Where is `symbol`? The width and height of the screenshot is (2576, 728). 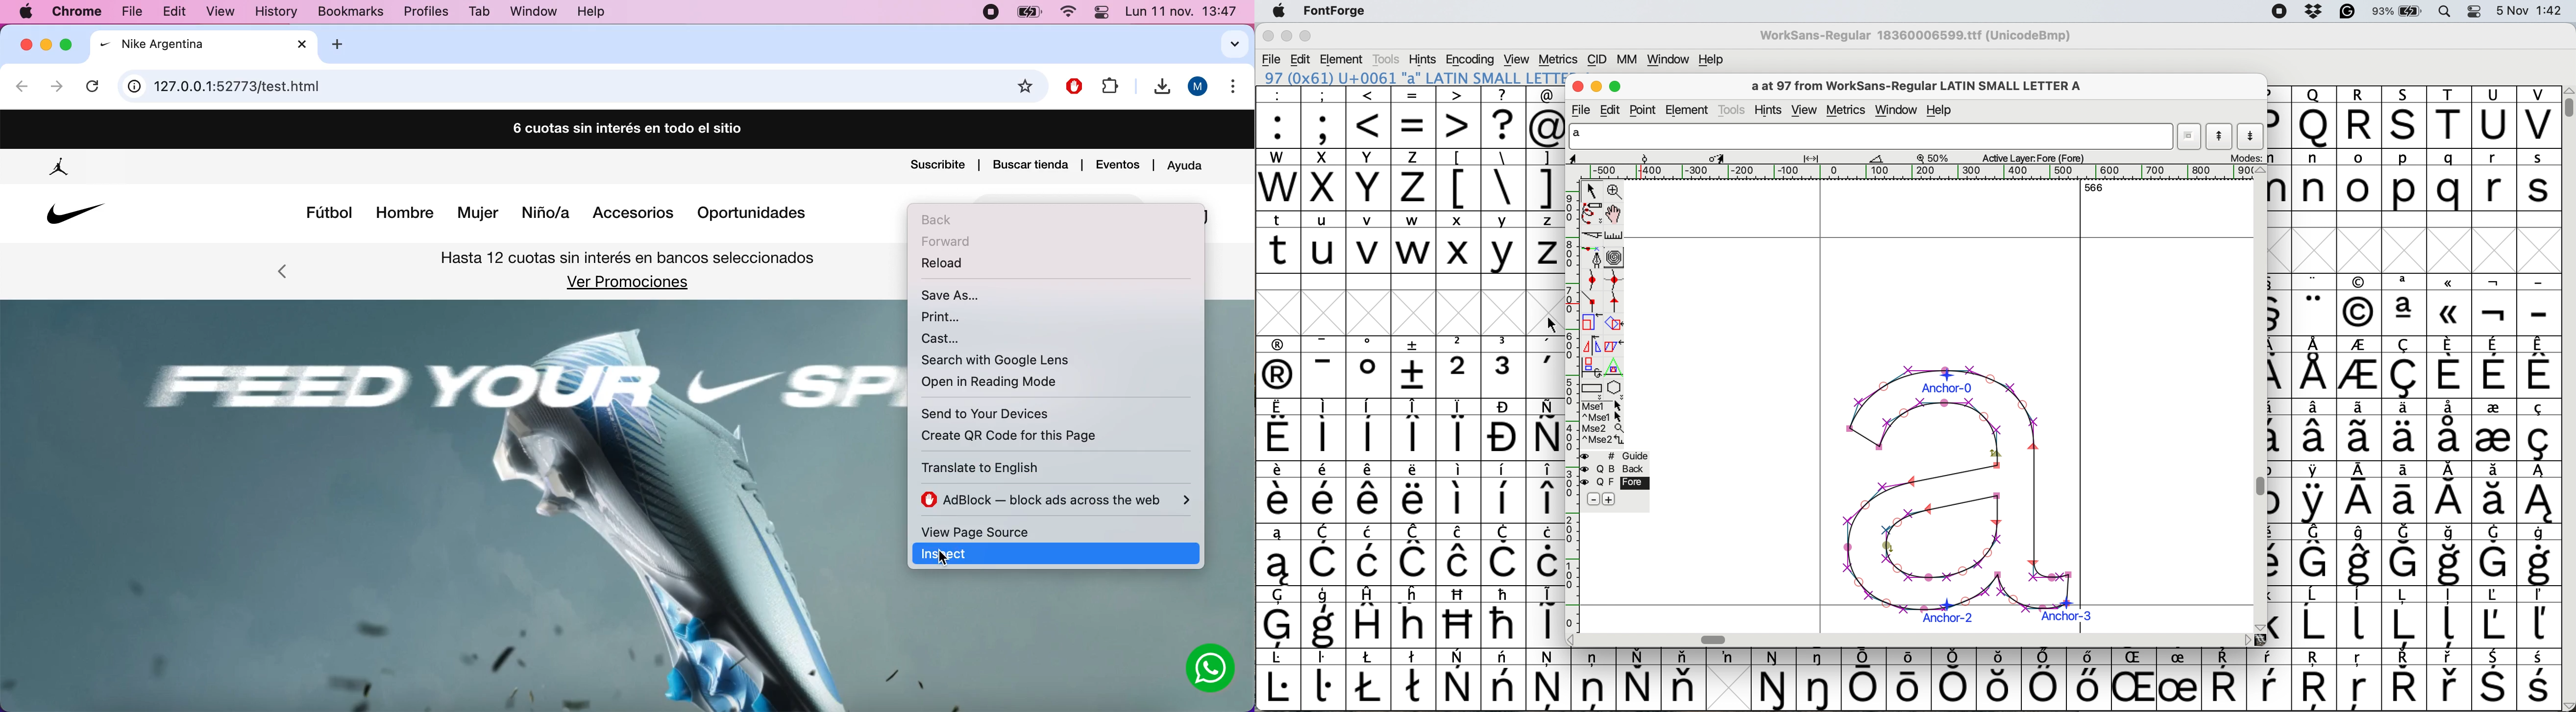
symbol is located at coordinates (1369, 367).